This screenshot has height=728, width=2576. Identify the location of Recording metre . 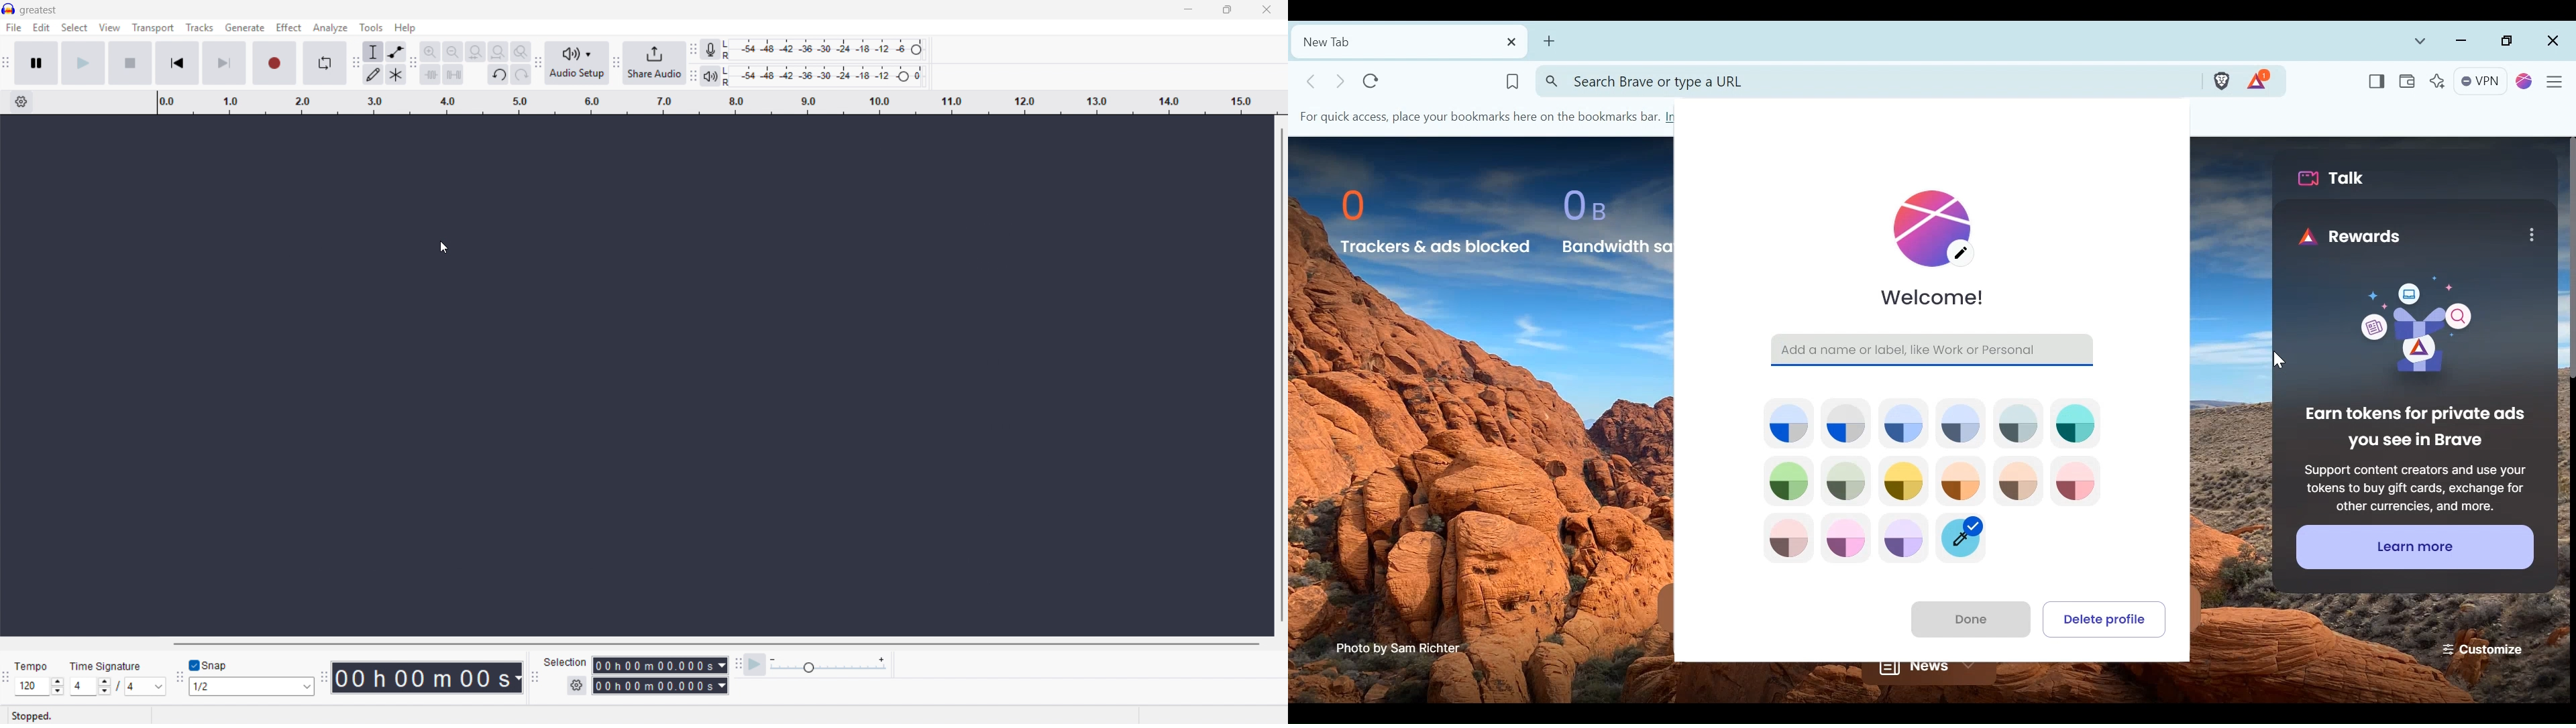
(710, 49).